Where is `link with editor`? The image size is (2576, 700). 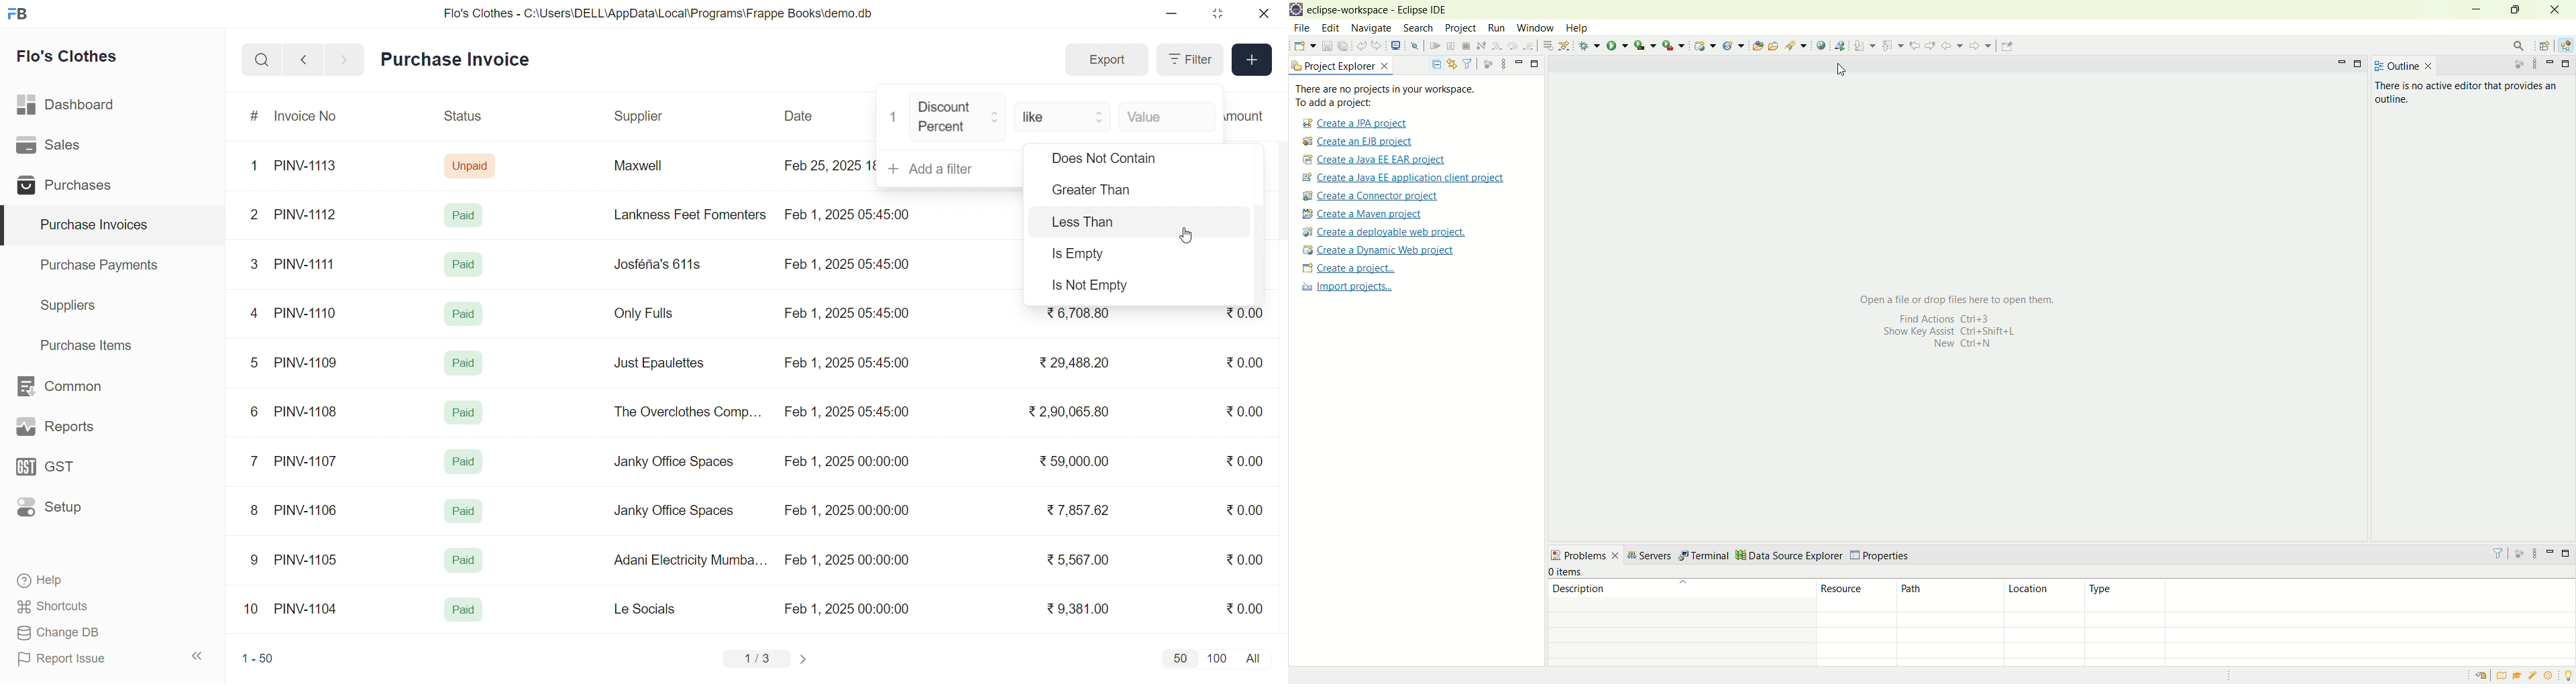
link with editor is located at coordinates (1452, 64).